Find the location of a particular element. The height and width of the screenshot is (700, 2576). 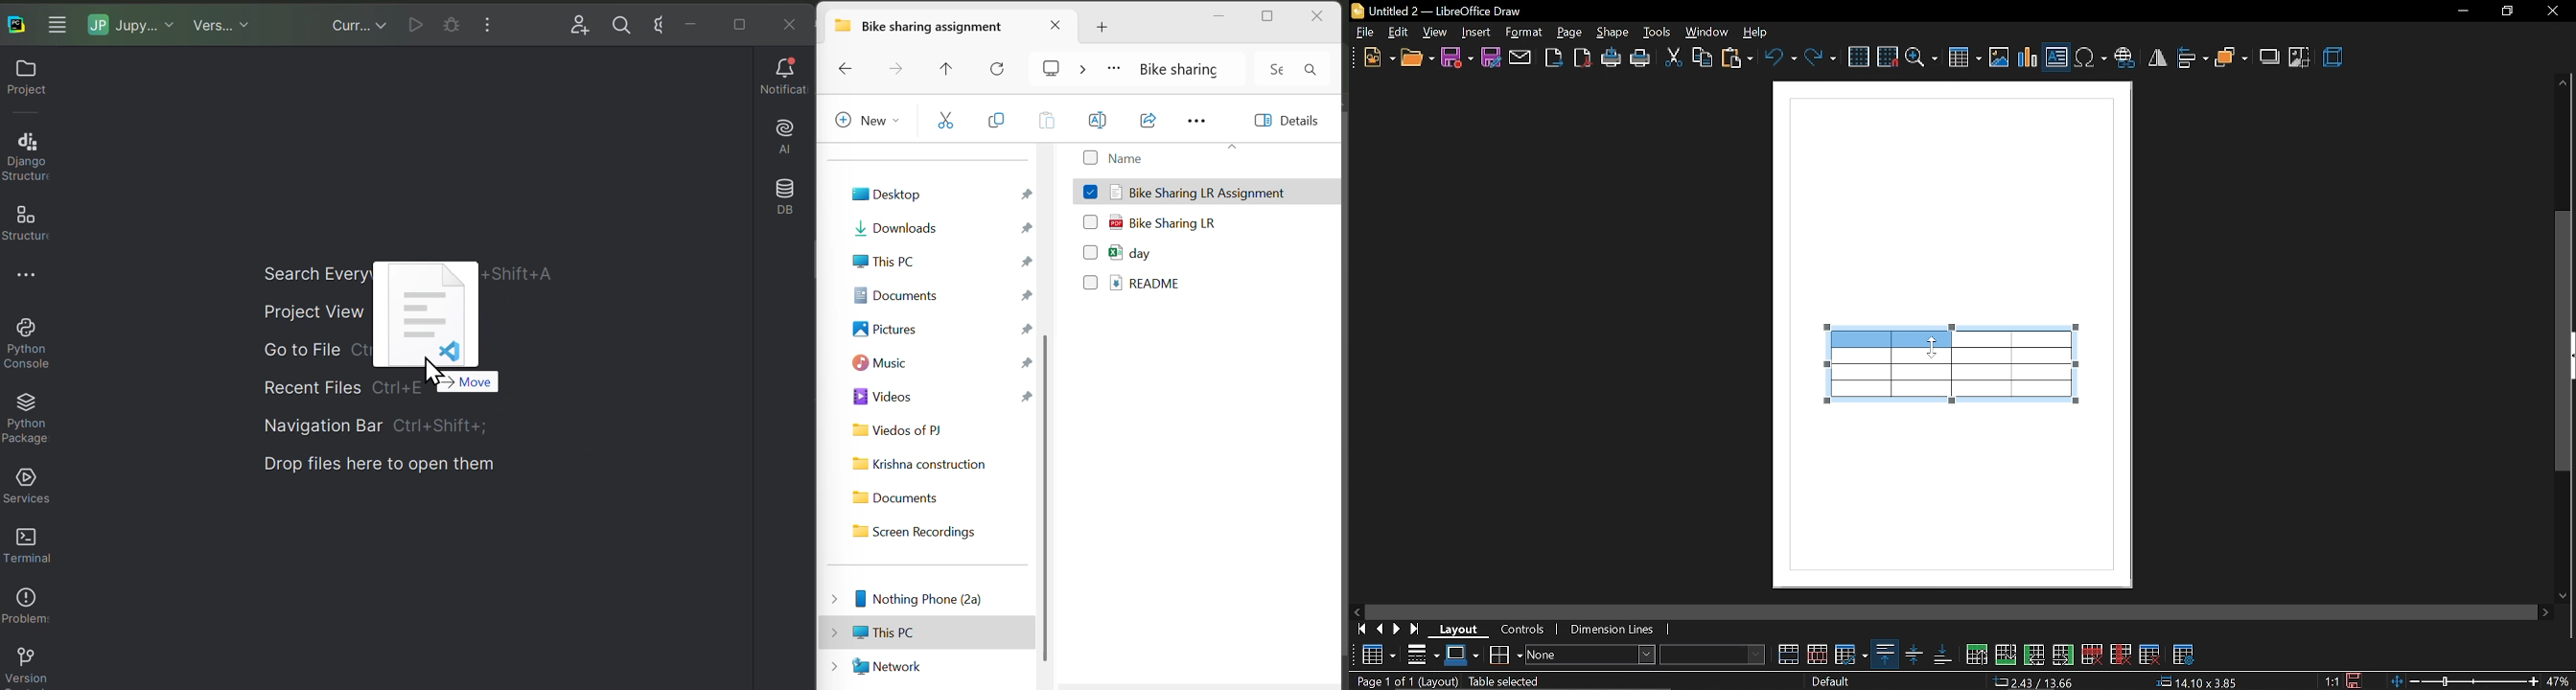

Project is located at coordinates (29, 81).